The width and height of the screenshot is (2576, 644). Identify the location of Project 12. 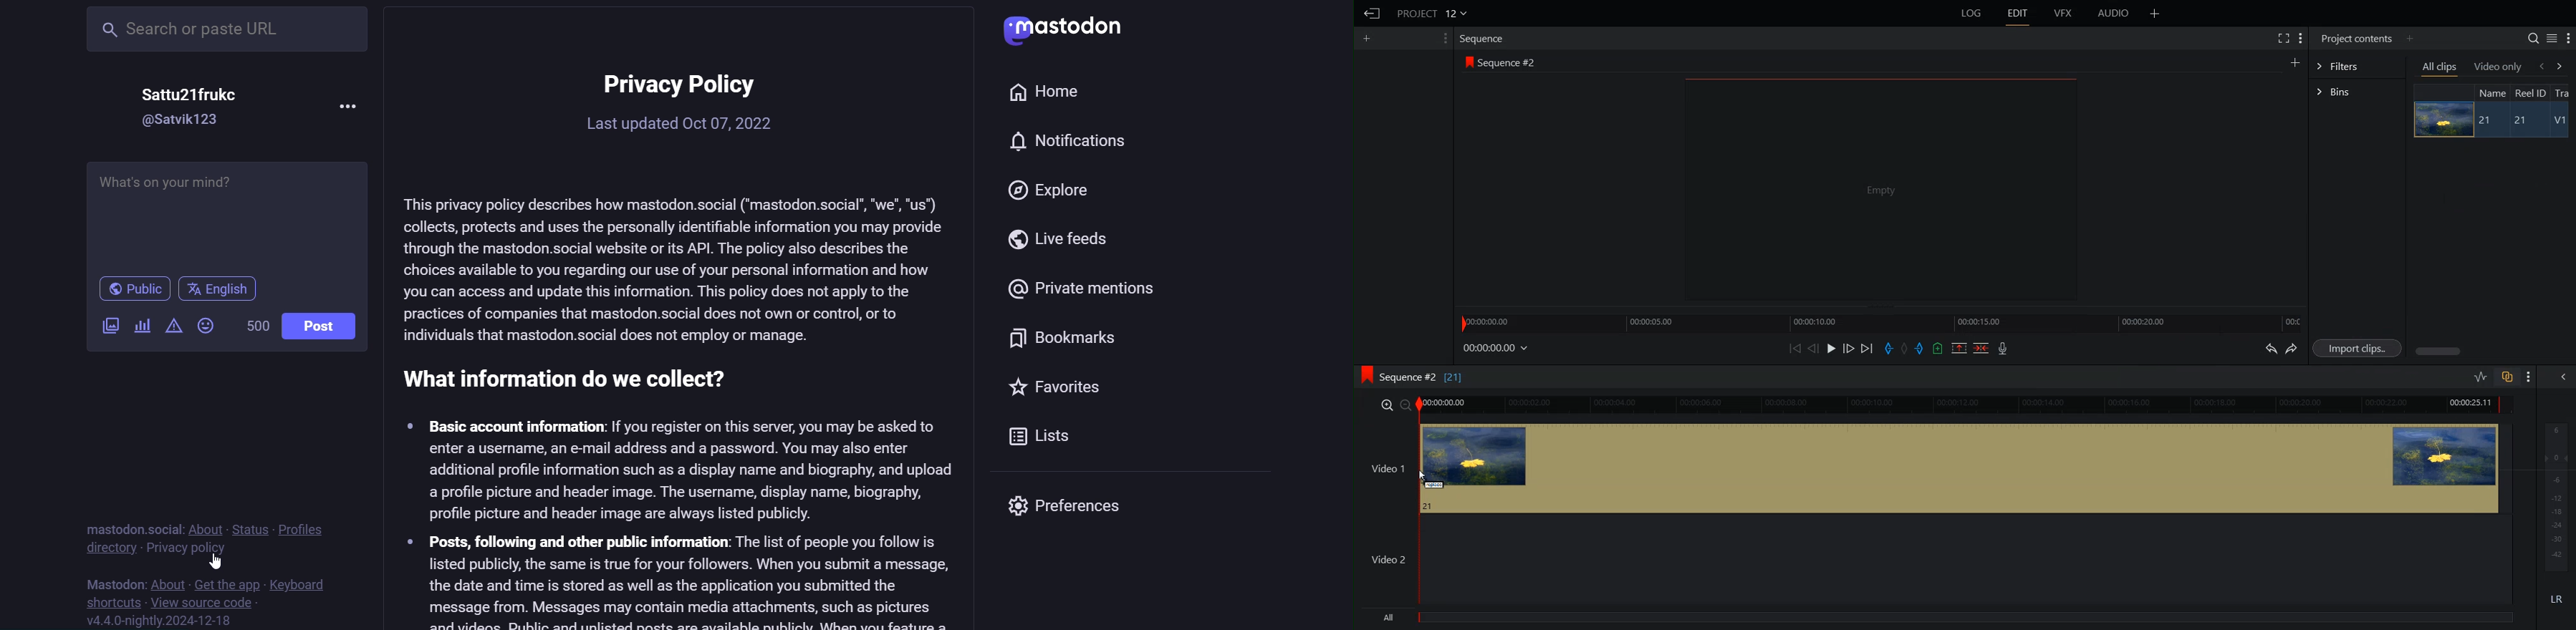
(1431, 12).